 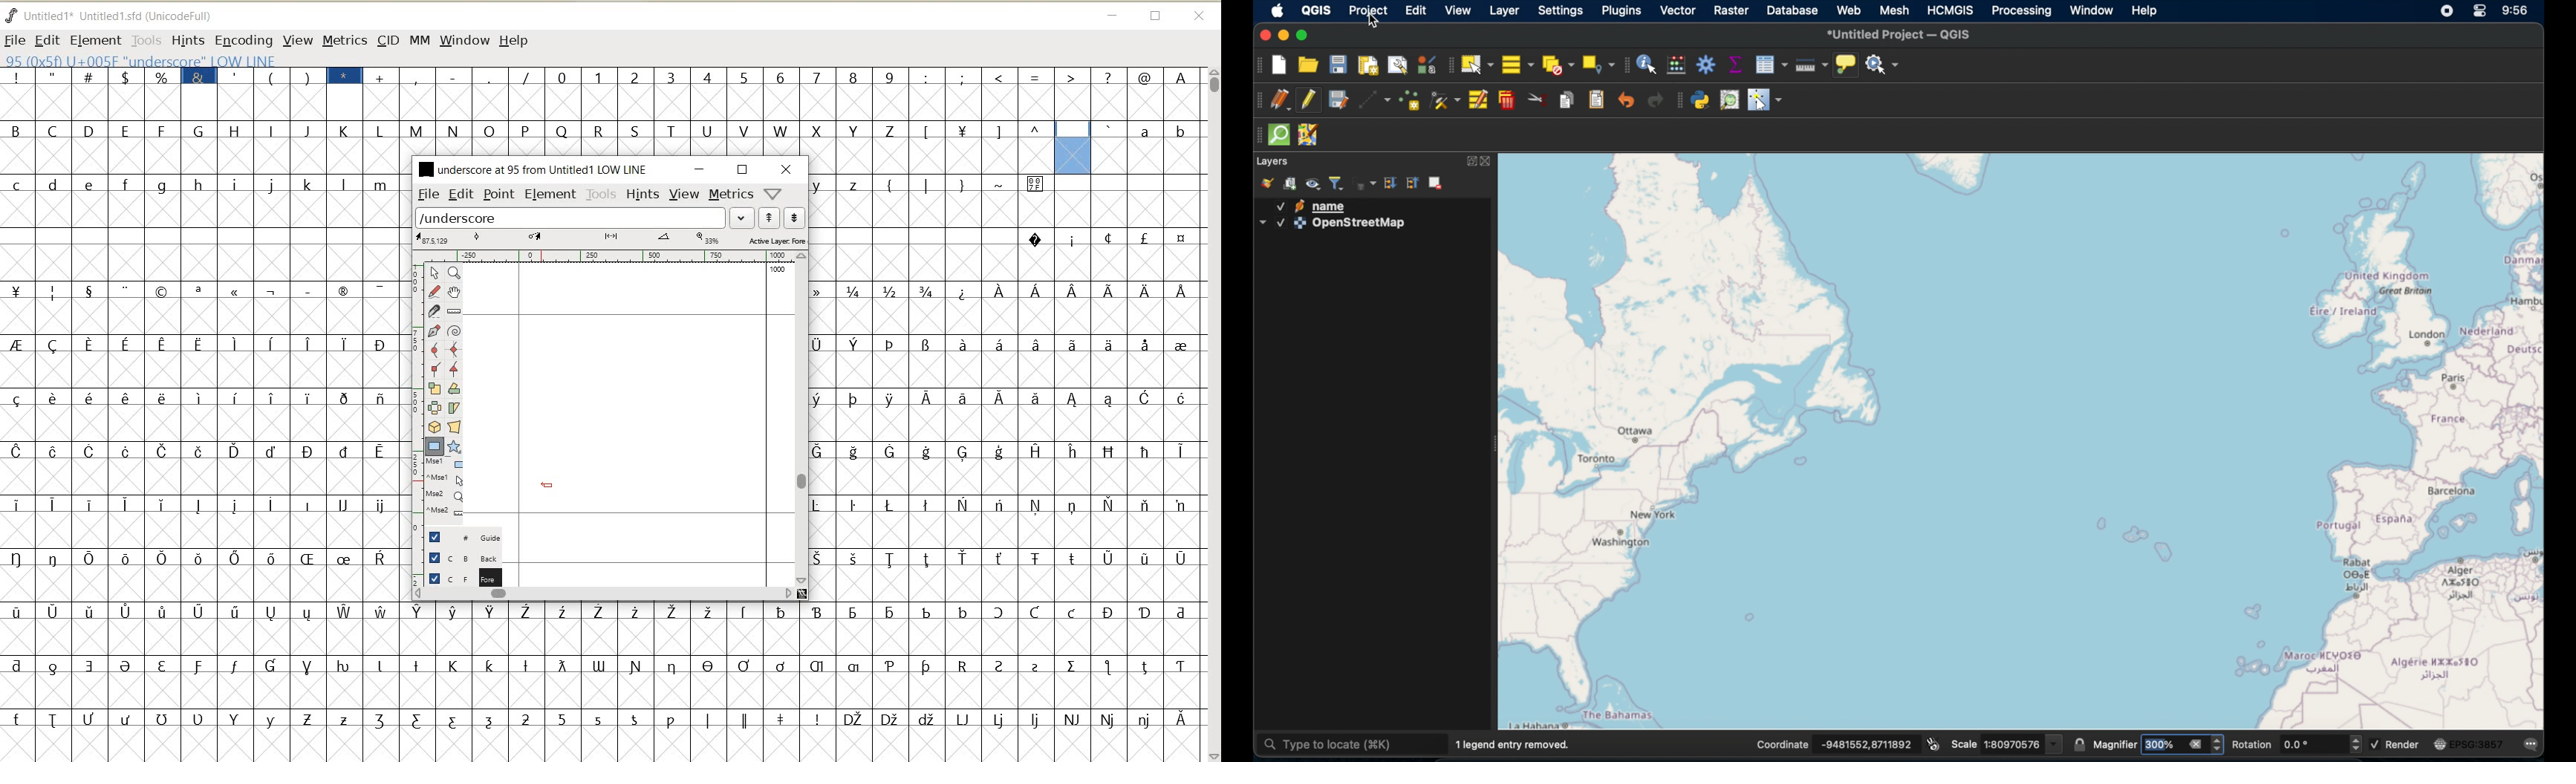 I want to click on FILE, so click(x=427, y=195).